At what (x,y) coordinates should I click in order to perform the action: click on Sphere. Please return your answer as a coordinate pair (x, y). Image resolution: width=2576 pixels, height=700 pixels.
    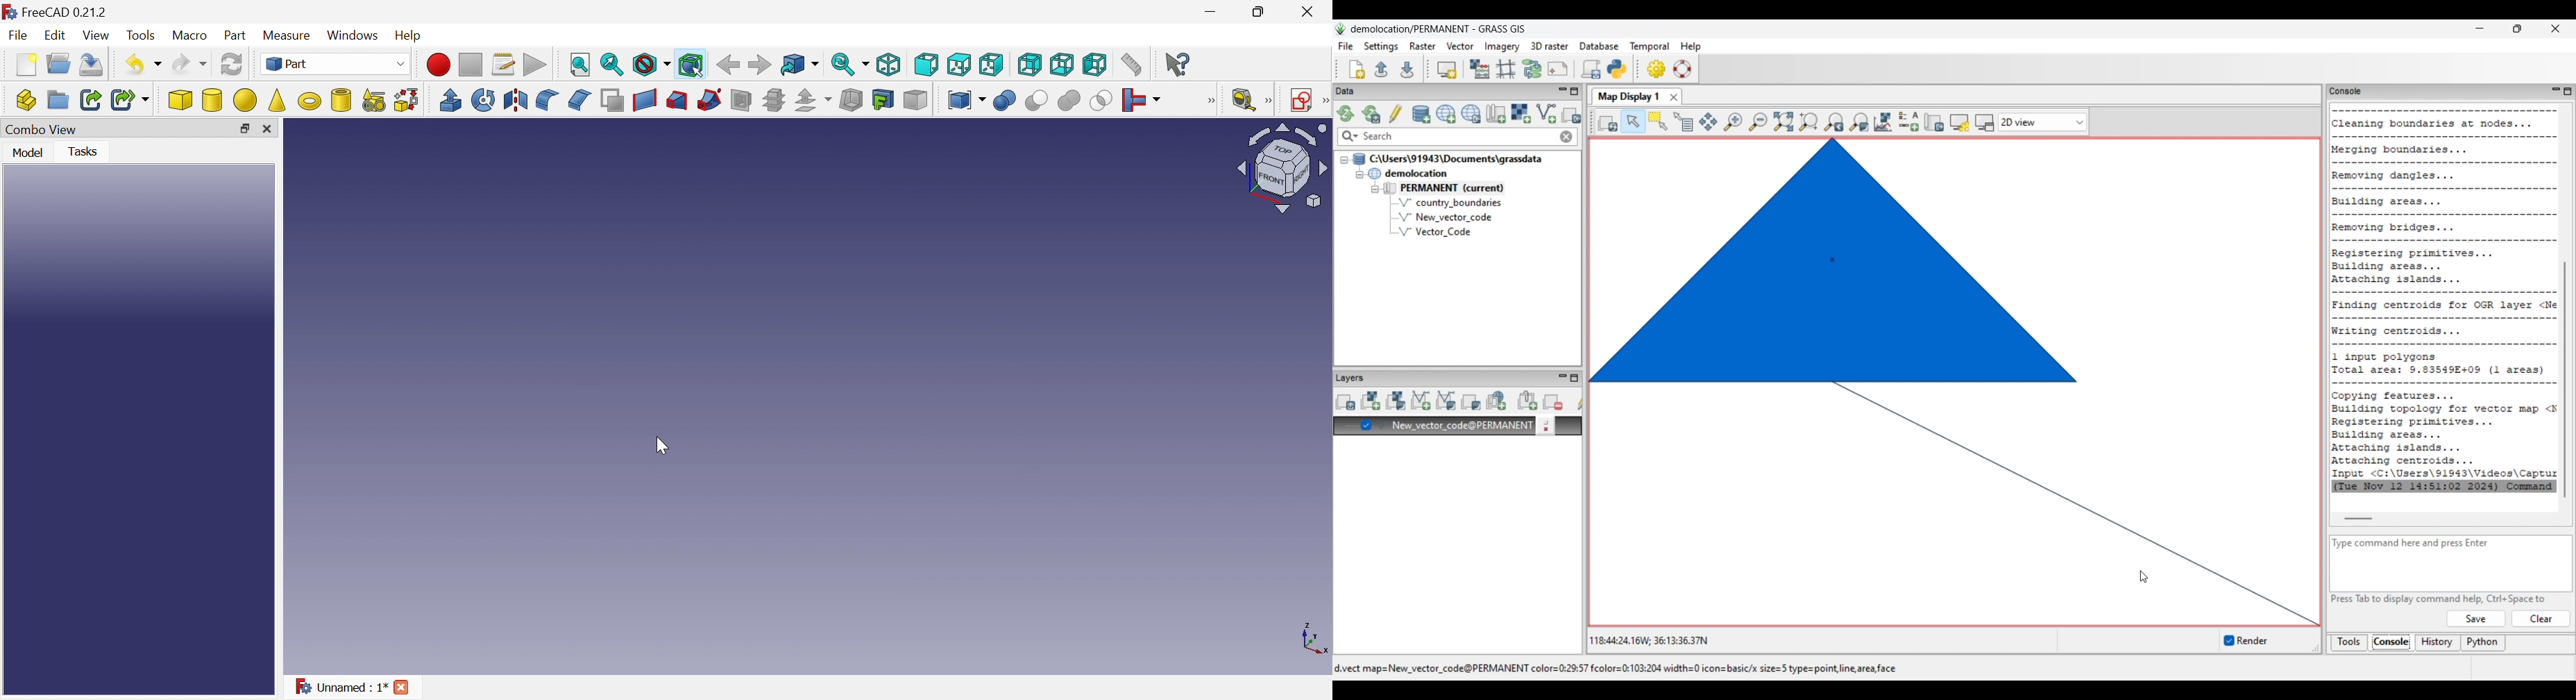
    Looking at the image, I should click on (246, 100).